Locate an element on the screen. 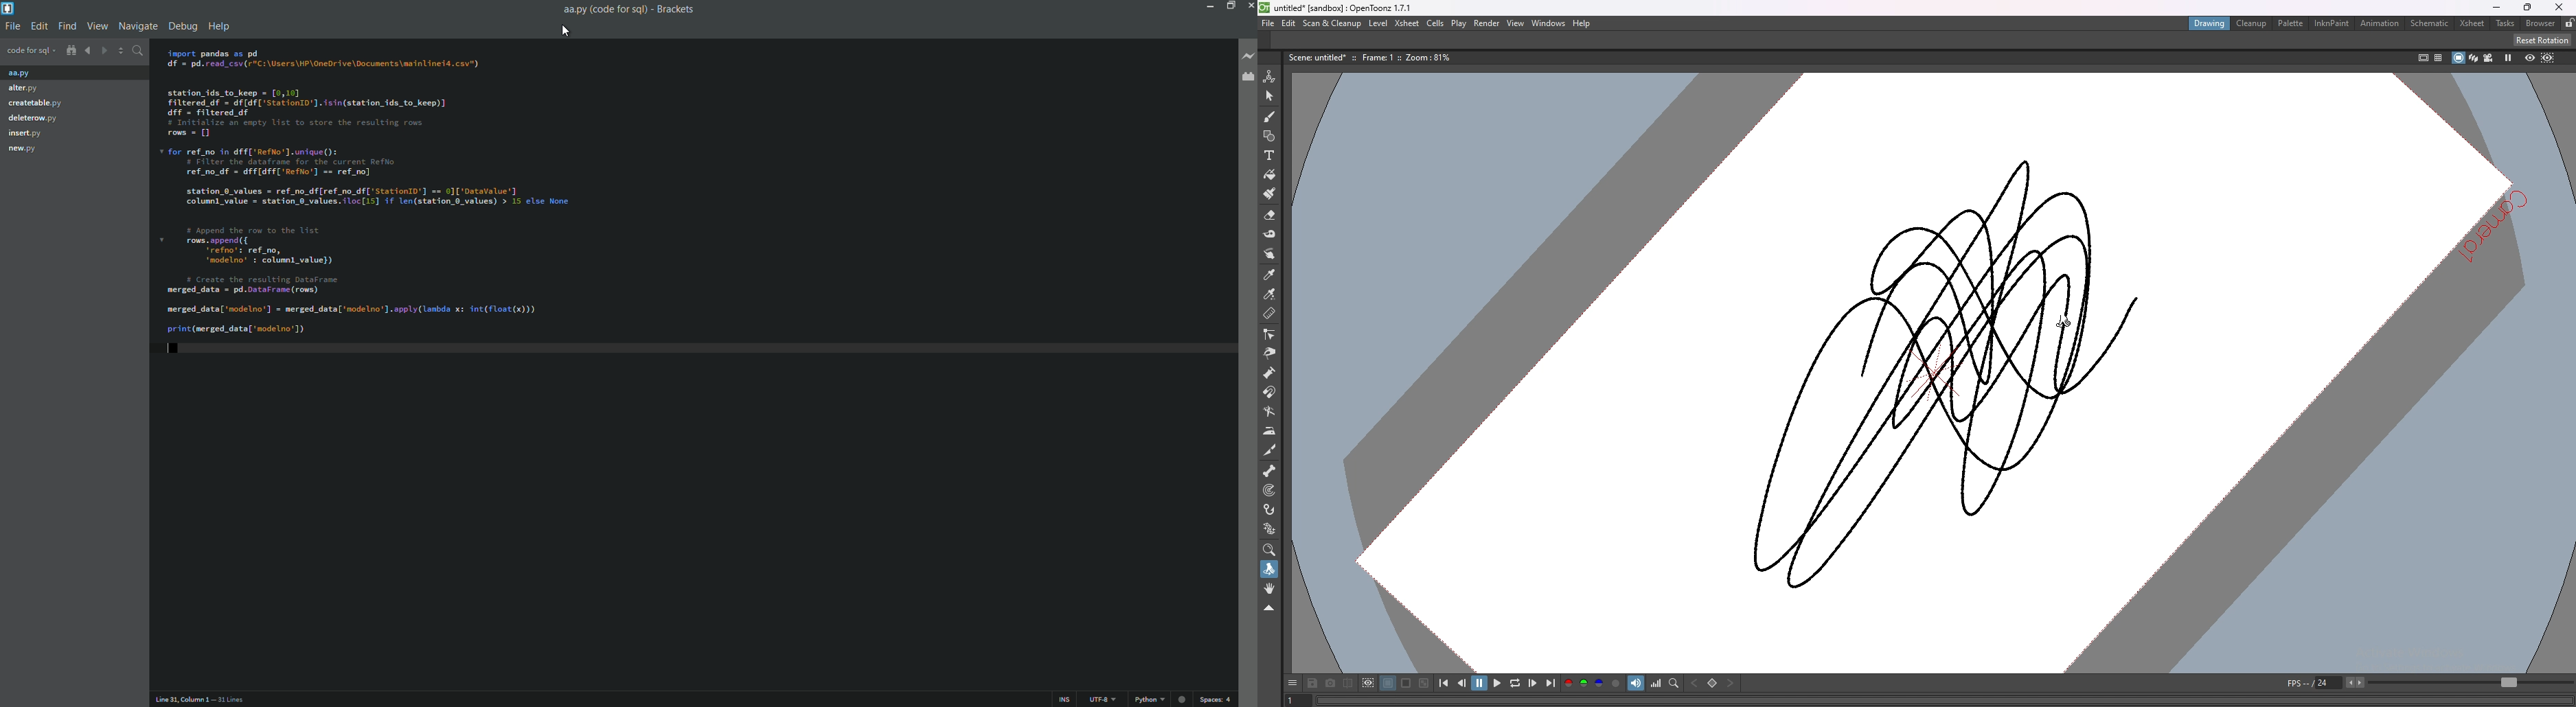 This screenshot has height=728, width=2576. Project file 2 is located at coordinates (24, 87).